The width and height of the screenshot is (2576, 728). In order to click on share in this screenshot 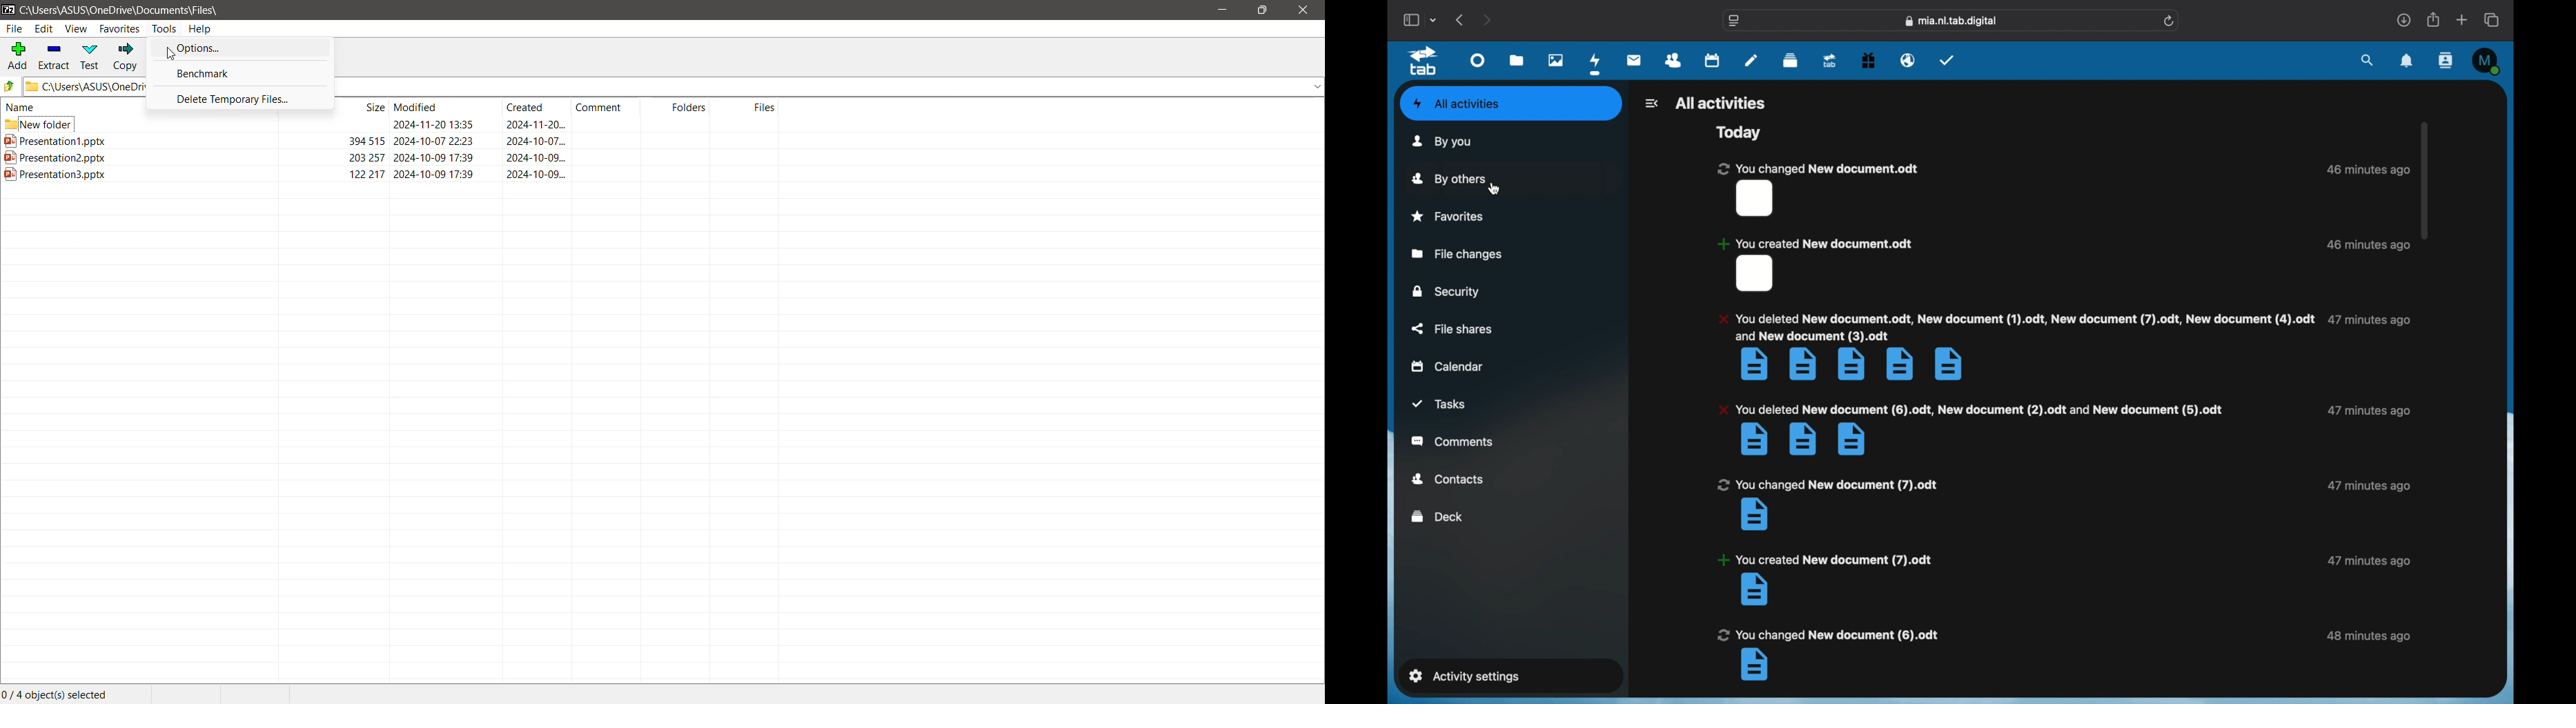, I will do `click(2432, 19)`.